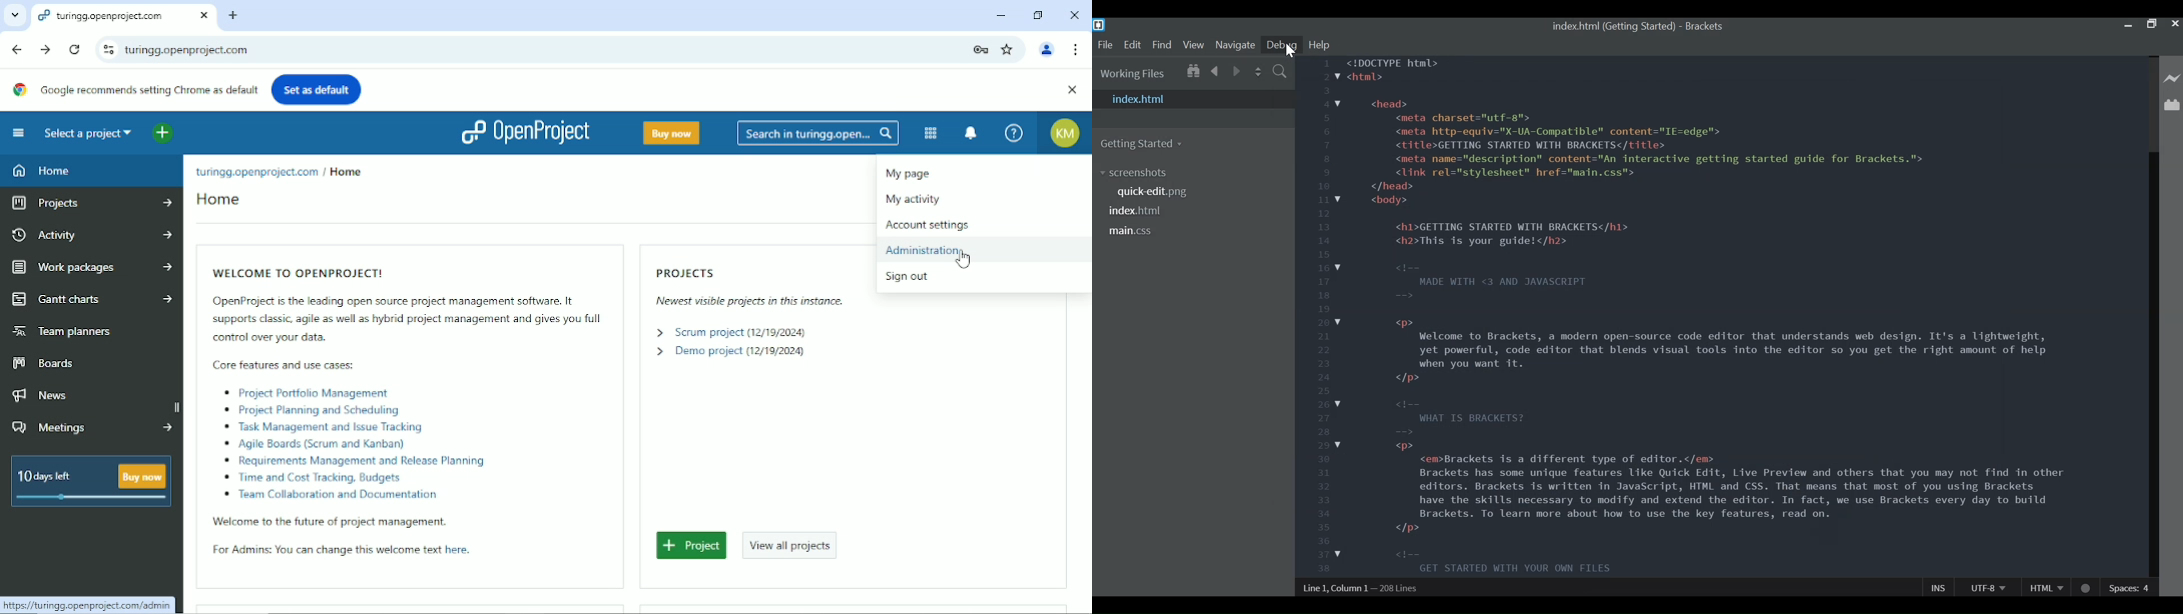 The image size is (2184, 616). What do you see at coordinates (917, 198) in the screenshot?
I see `My activity` at bounding box center [917, 198].